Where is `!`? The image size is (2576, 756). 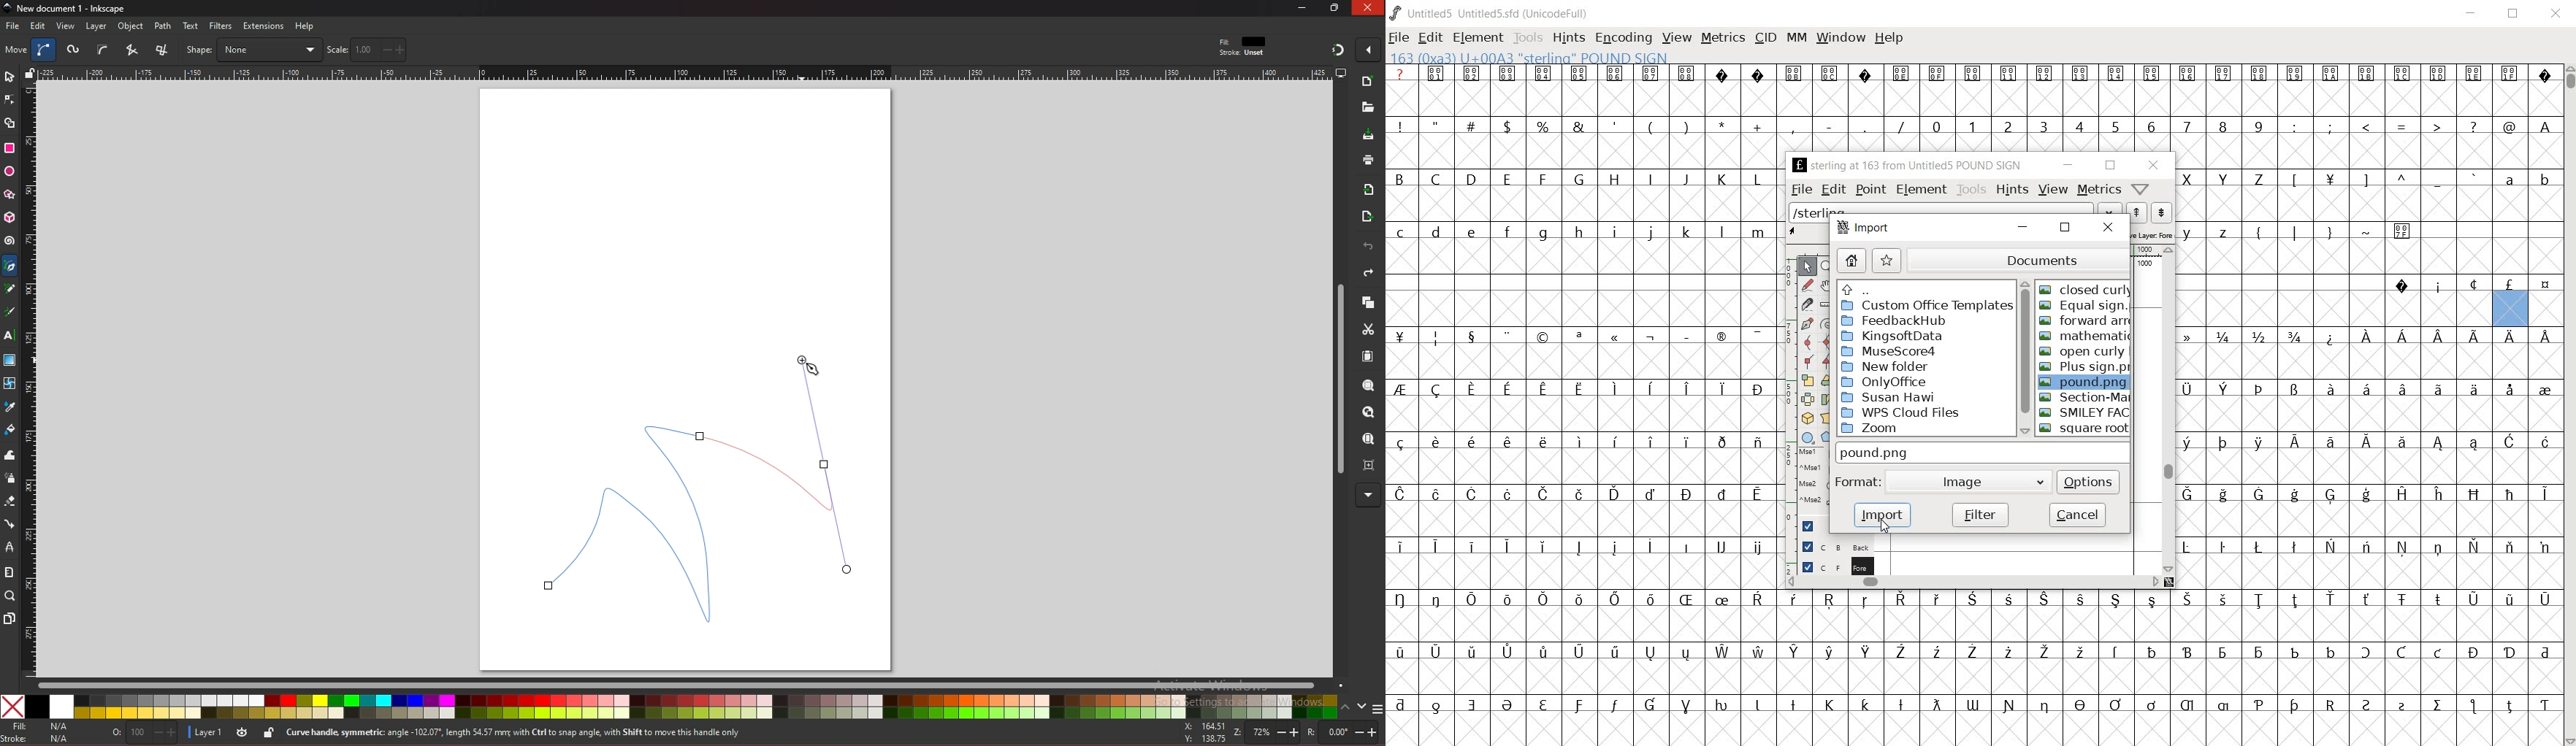
! is located at coordinates (1404, 126).